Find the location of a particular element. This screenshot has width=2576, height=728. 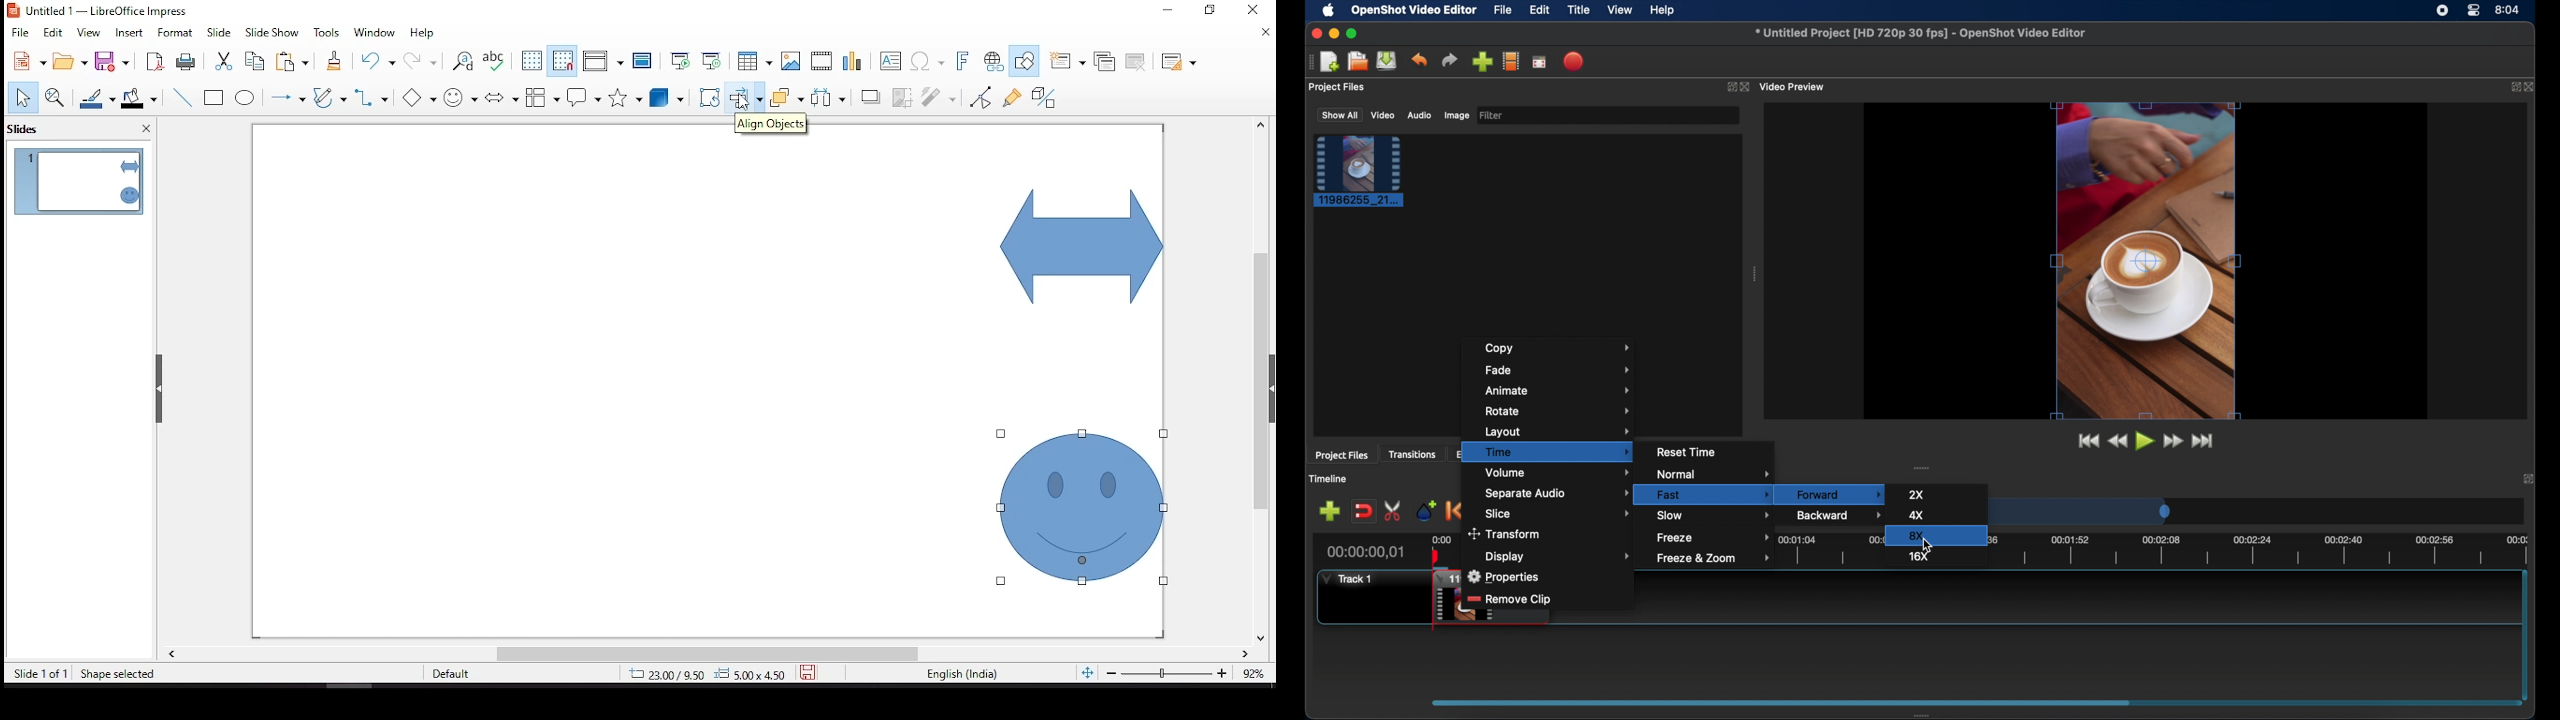

crop image is located at coordinates (898, 96).